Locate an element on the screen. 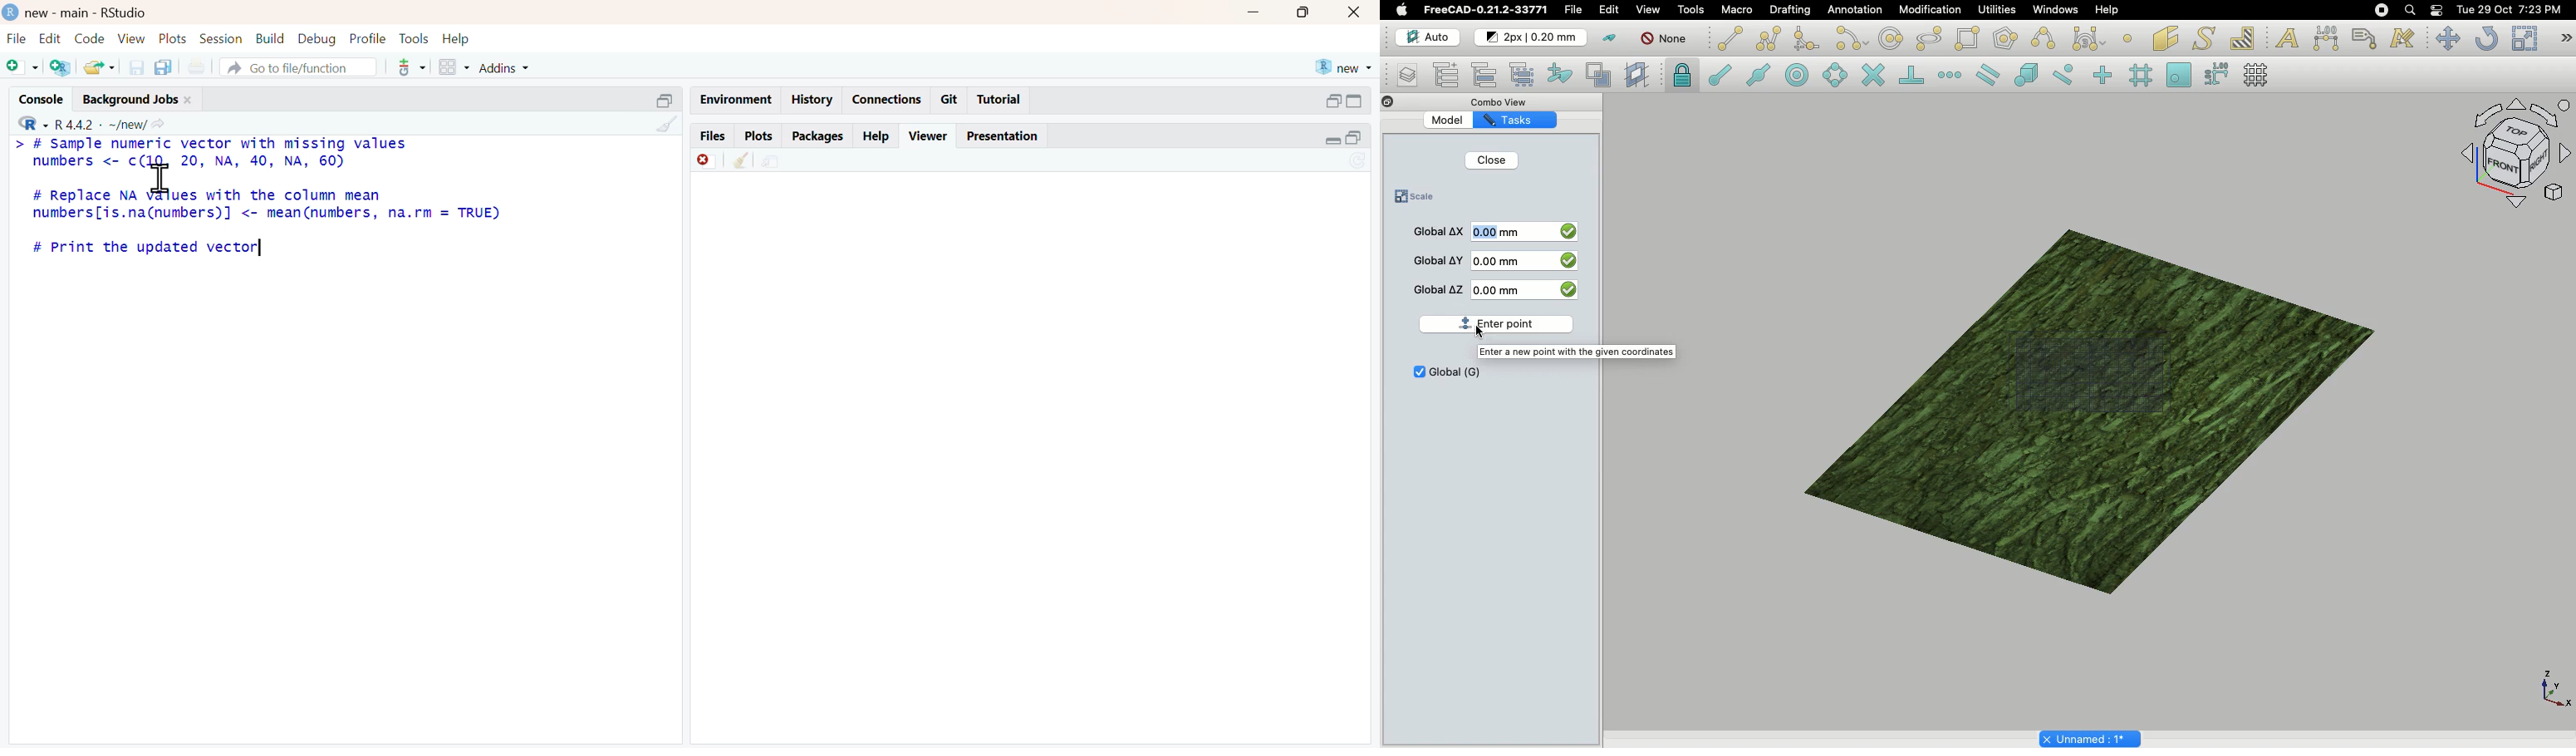  files is located at coordinates (713, 135).